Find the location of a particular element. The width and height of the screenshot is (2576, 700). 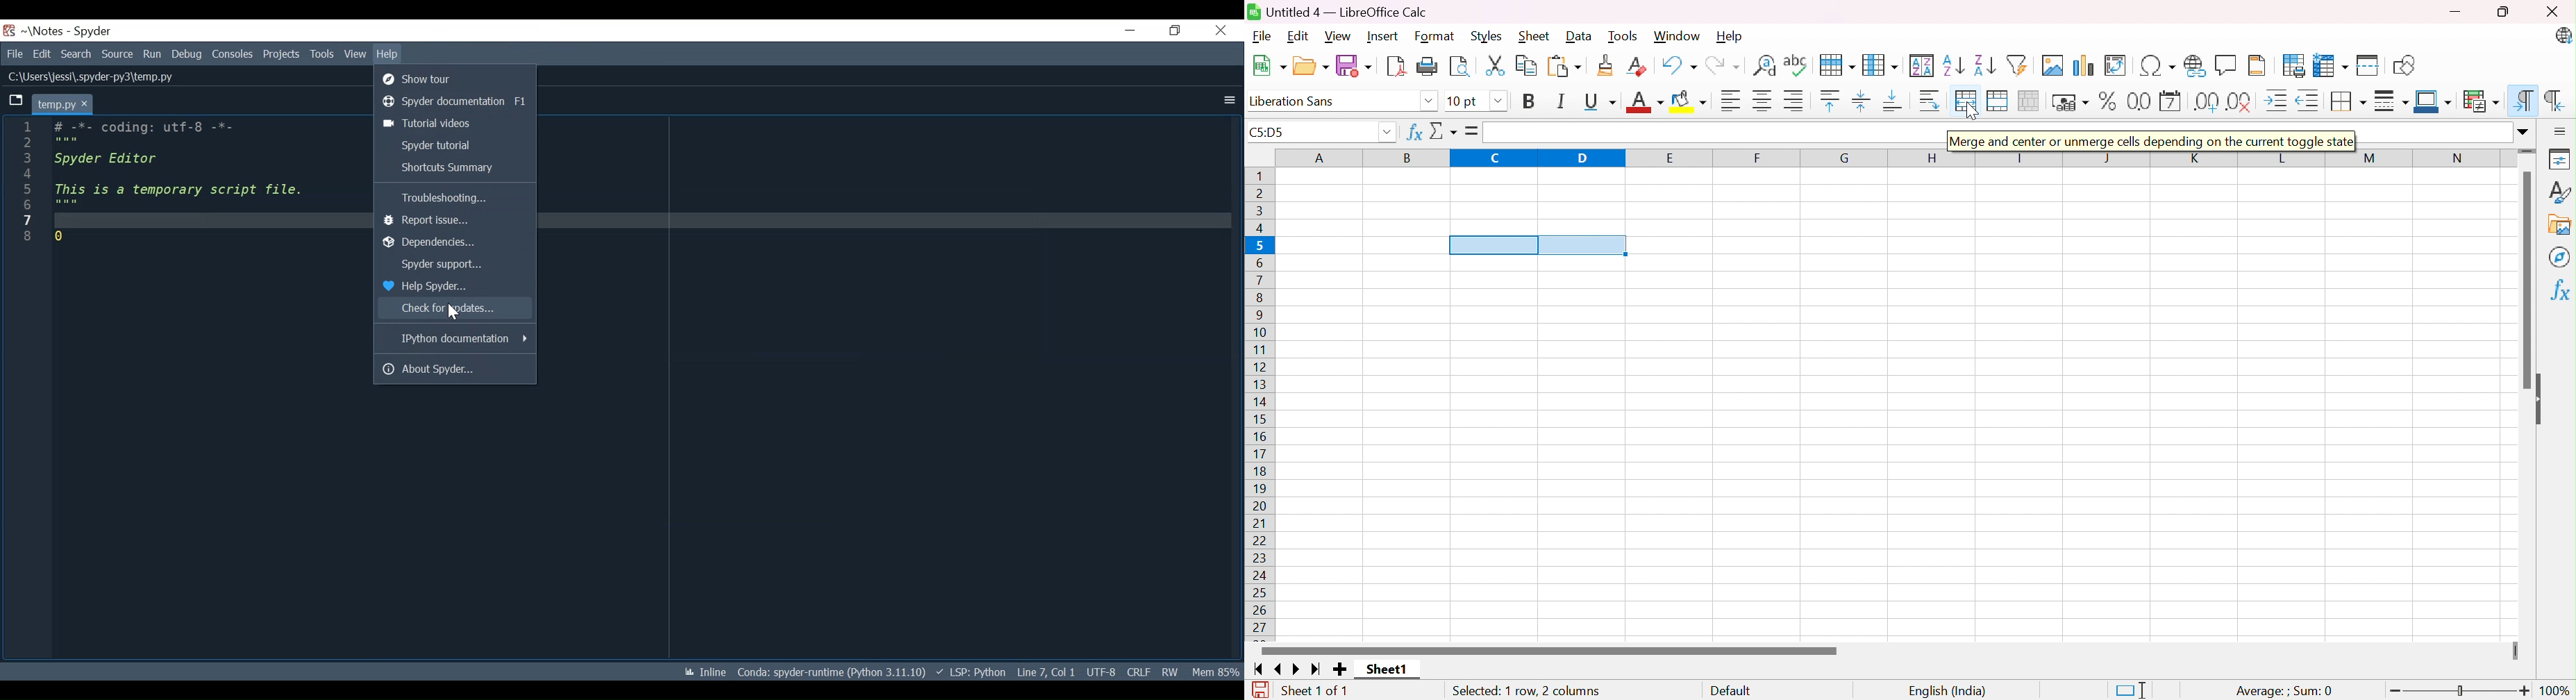

Help is located at coordinates (389, 52).